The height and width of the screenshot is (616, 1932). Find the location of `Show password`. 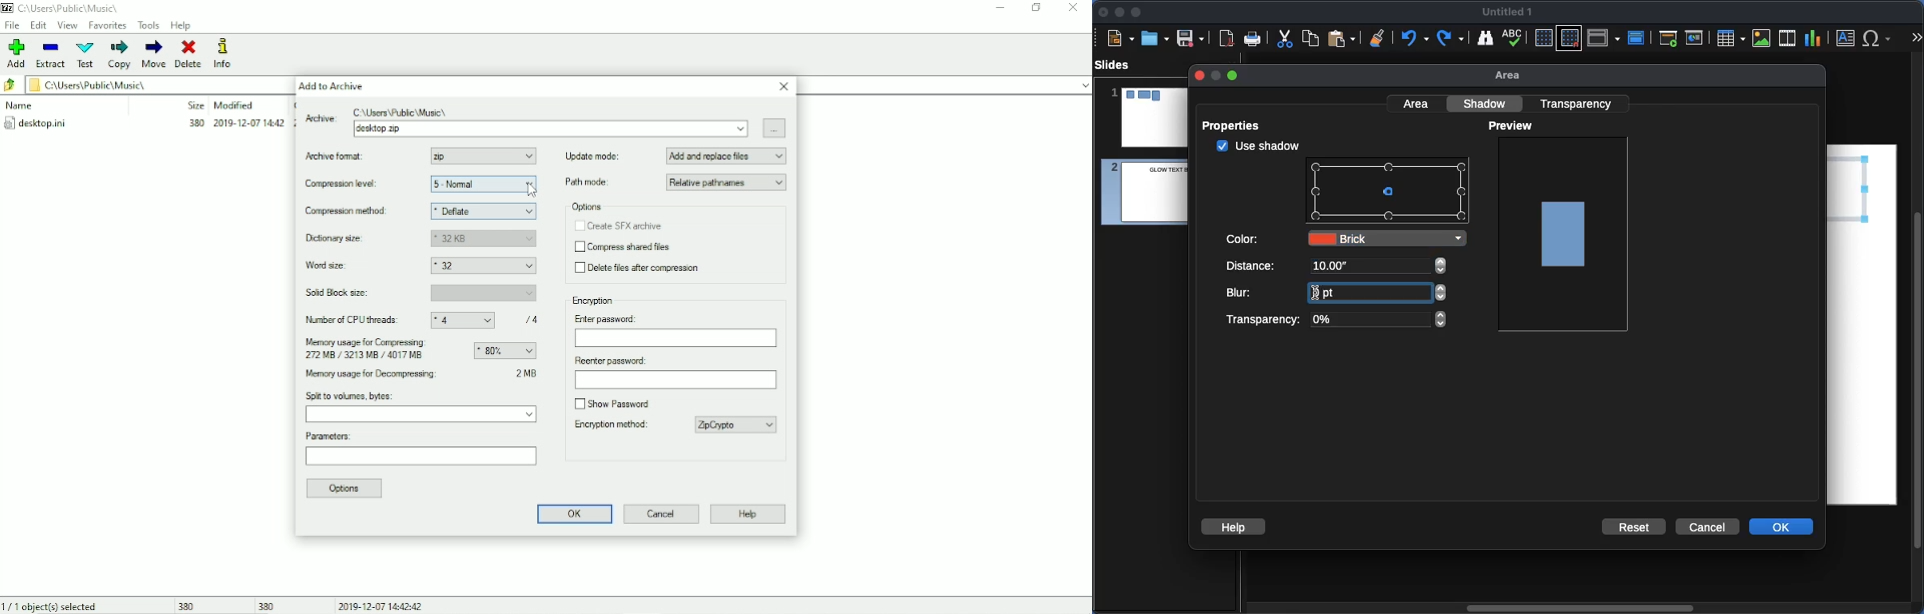

Show password is located at coordinates (612, 402).